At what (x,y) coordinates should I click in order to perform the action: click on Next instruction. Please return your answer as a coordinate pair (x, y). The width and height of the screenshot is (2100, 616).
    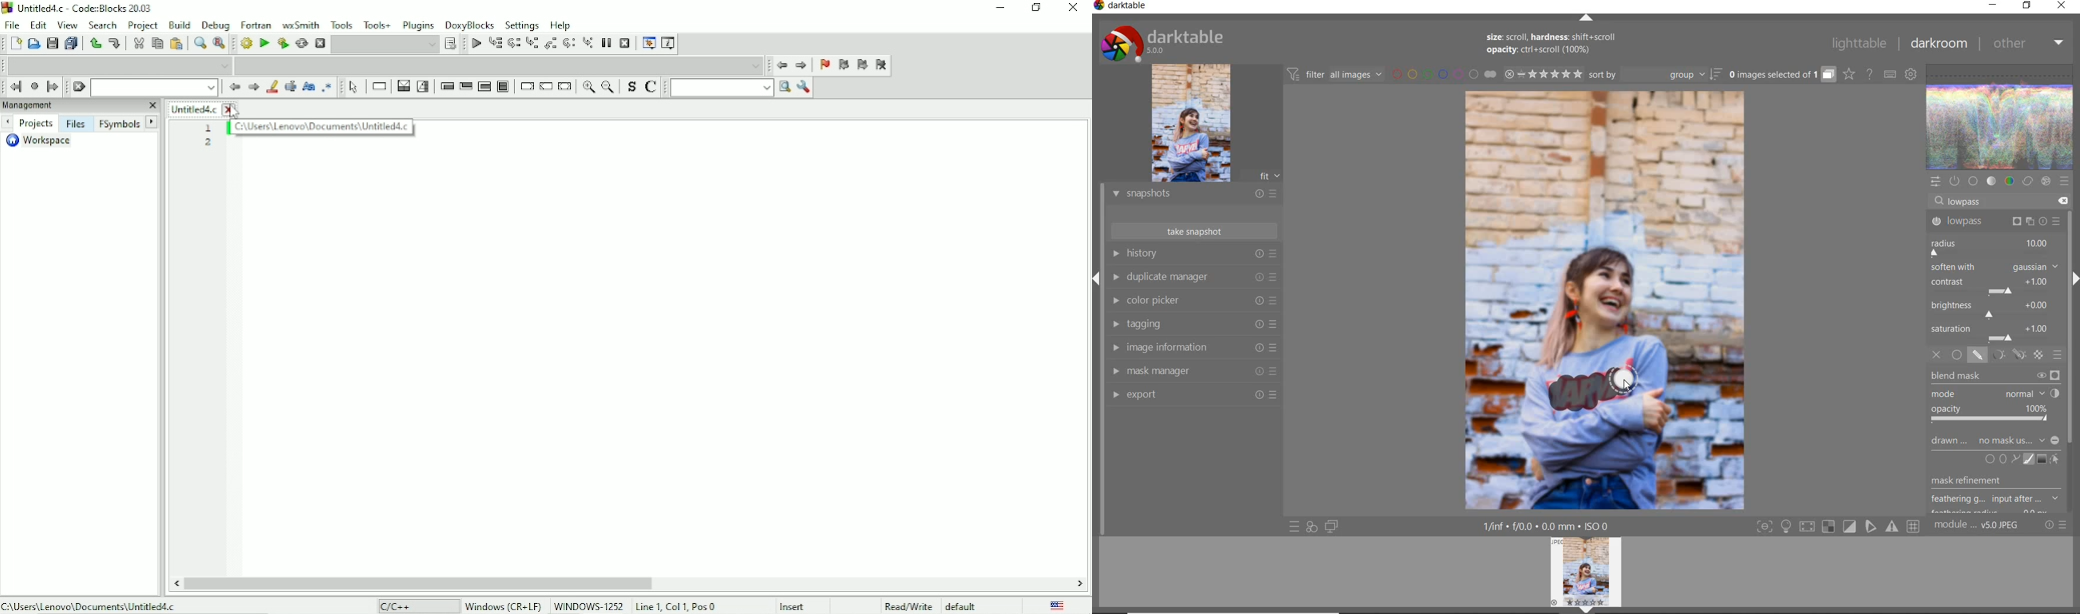
    Looking at the image, I should click on (569, 44).